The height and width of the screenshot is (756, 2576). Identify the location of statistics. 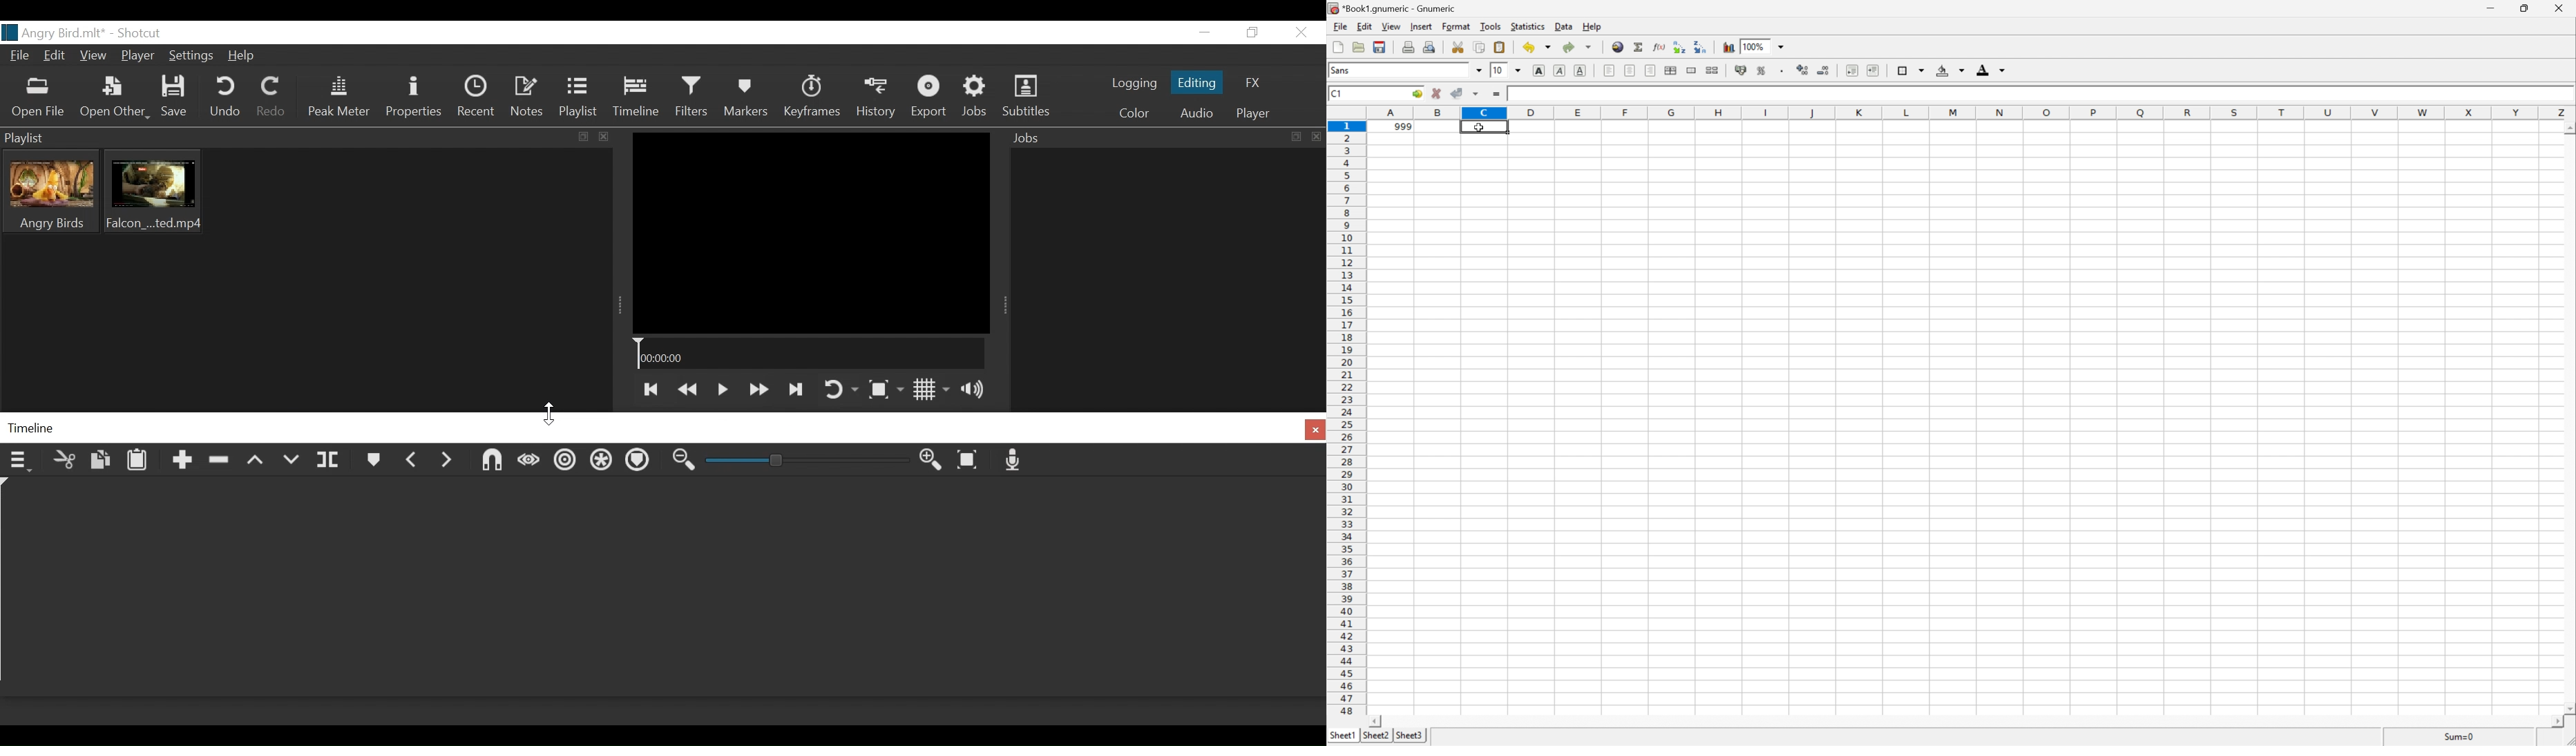
(1529, 26).